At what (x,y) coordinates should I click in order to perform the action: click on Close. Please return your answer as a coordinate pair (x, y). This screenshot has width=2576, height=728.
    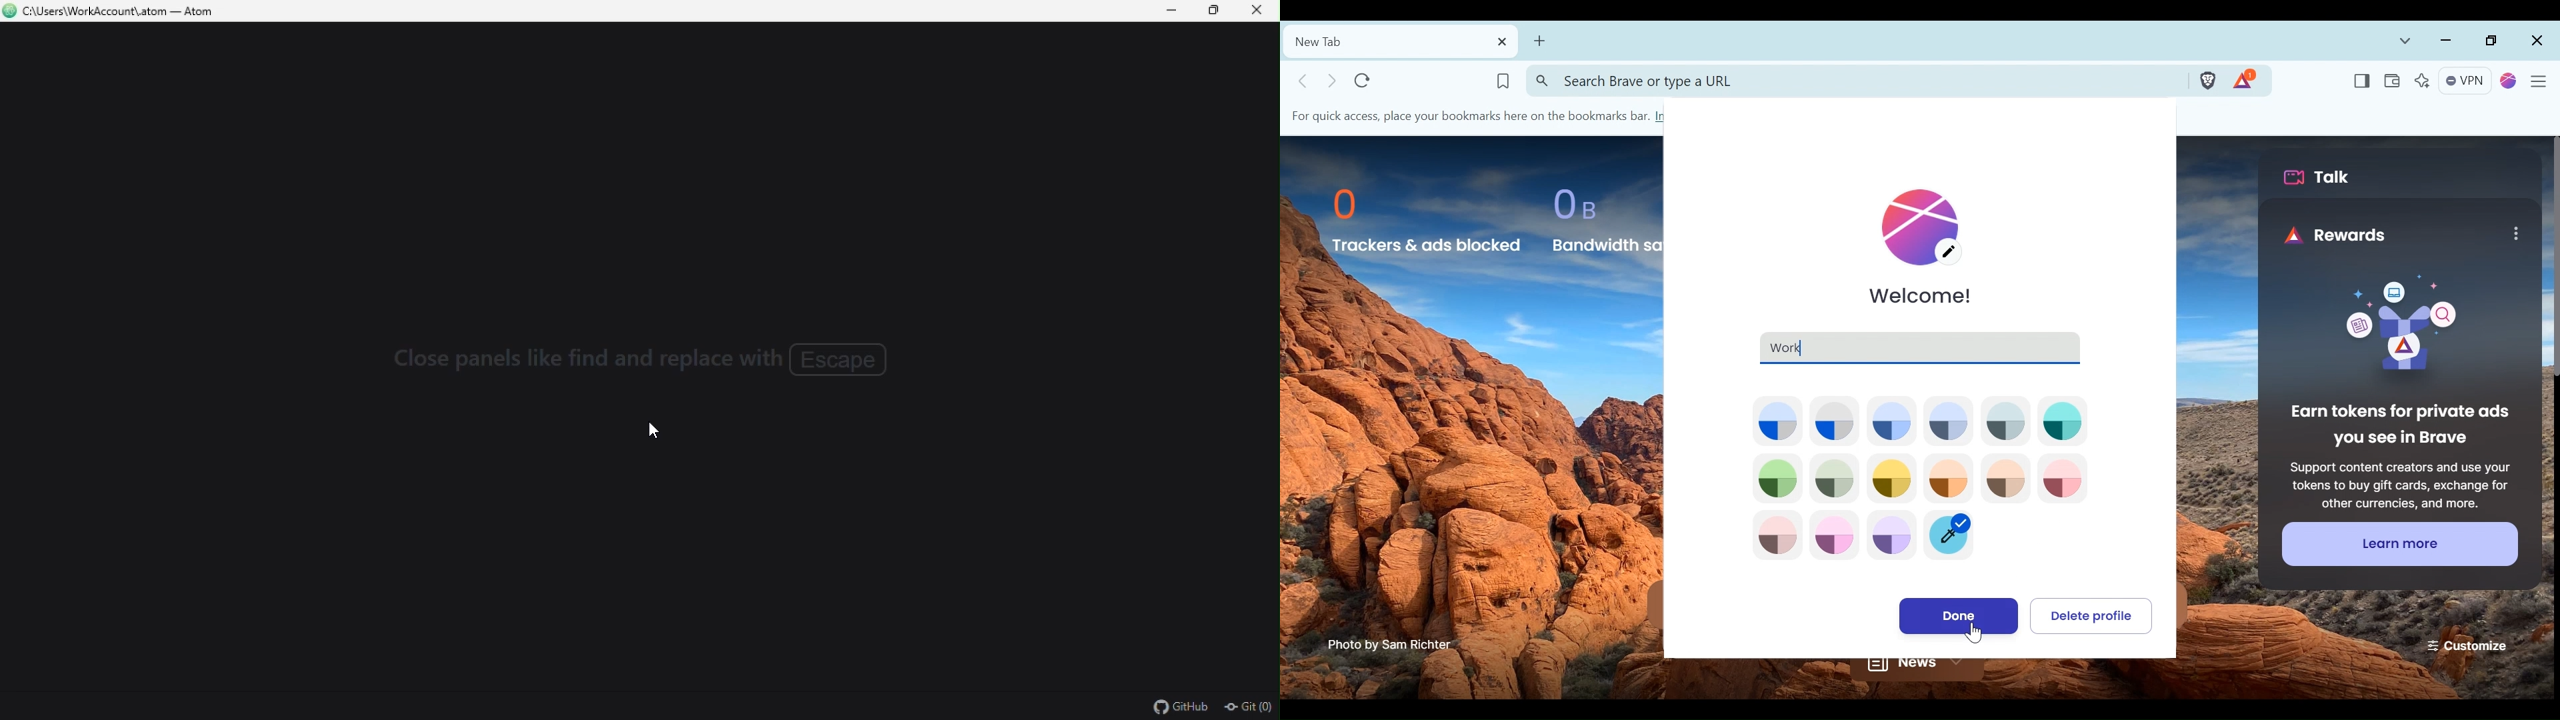
    Looking at the image, I should click on (2535, 41).